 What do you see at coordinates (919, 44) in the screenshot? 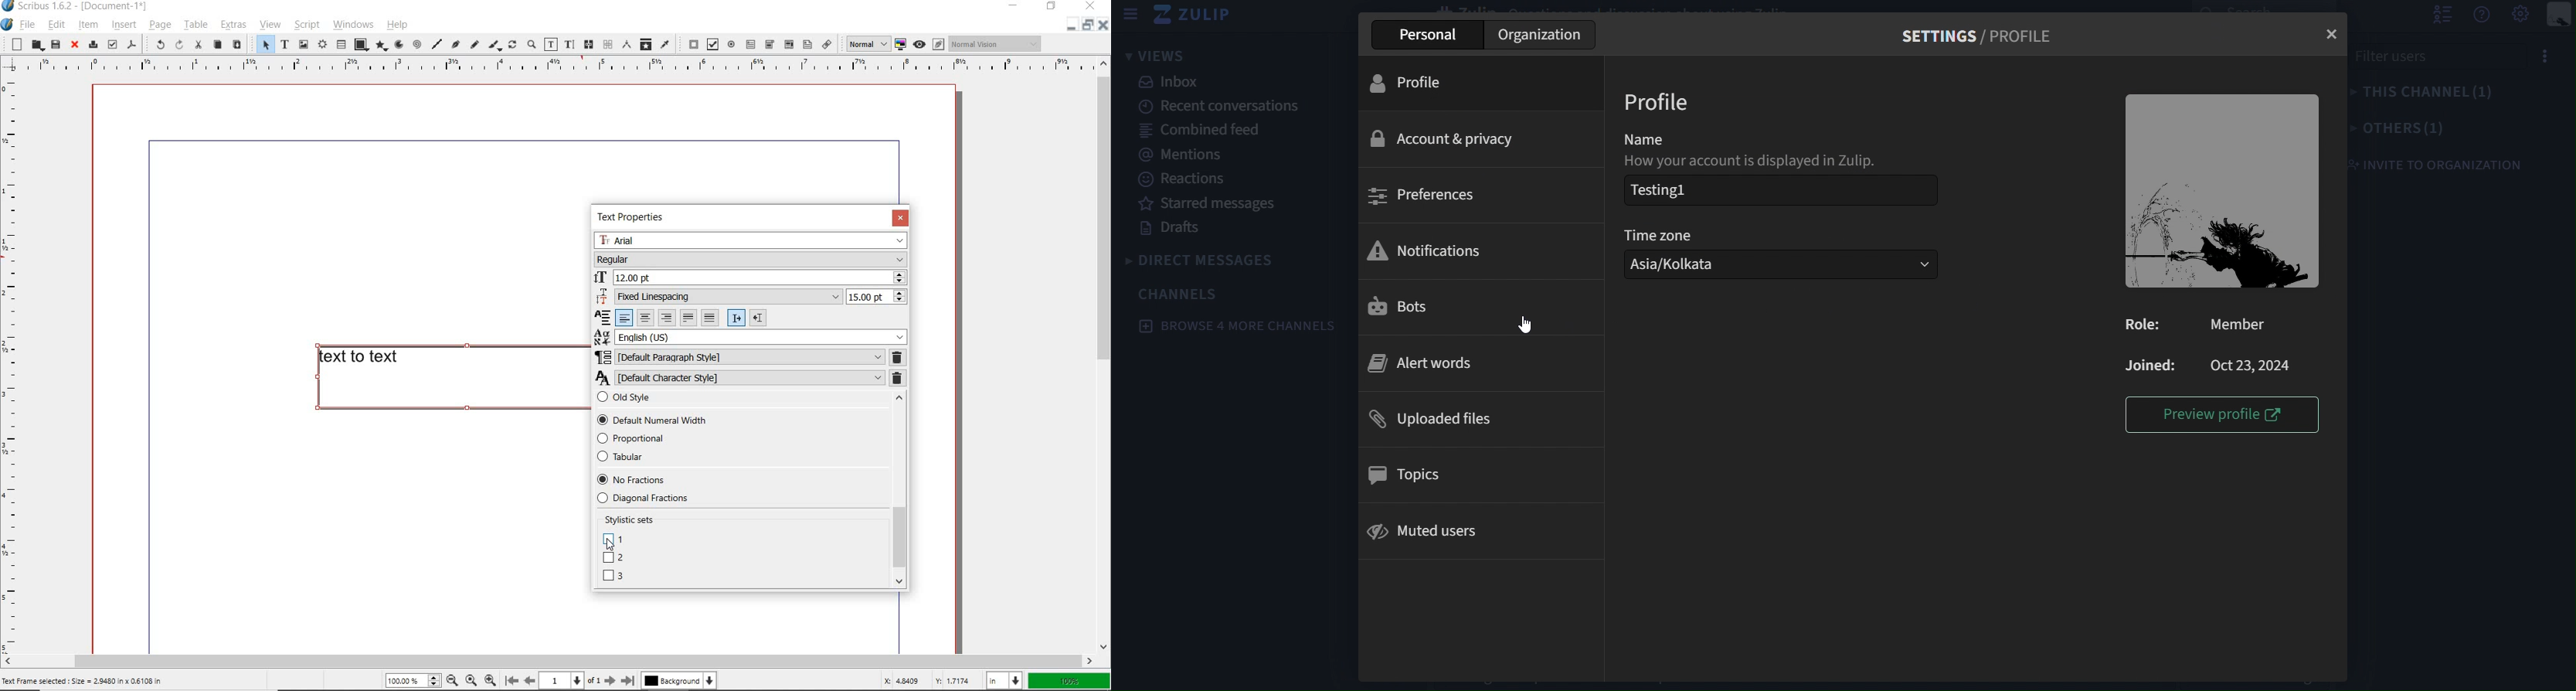
I see `Preview mode` at bounding box center [919, 44].